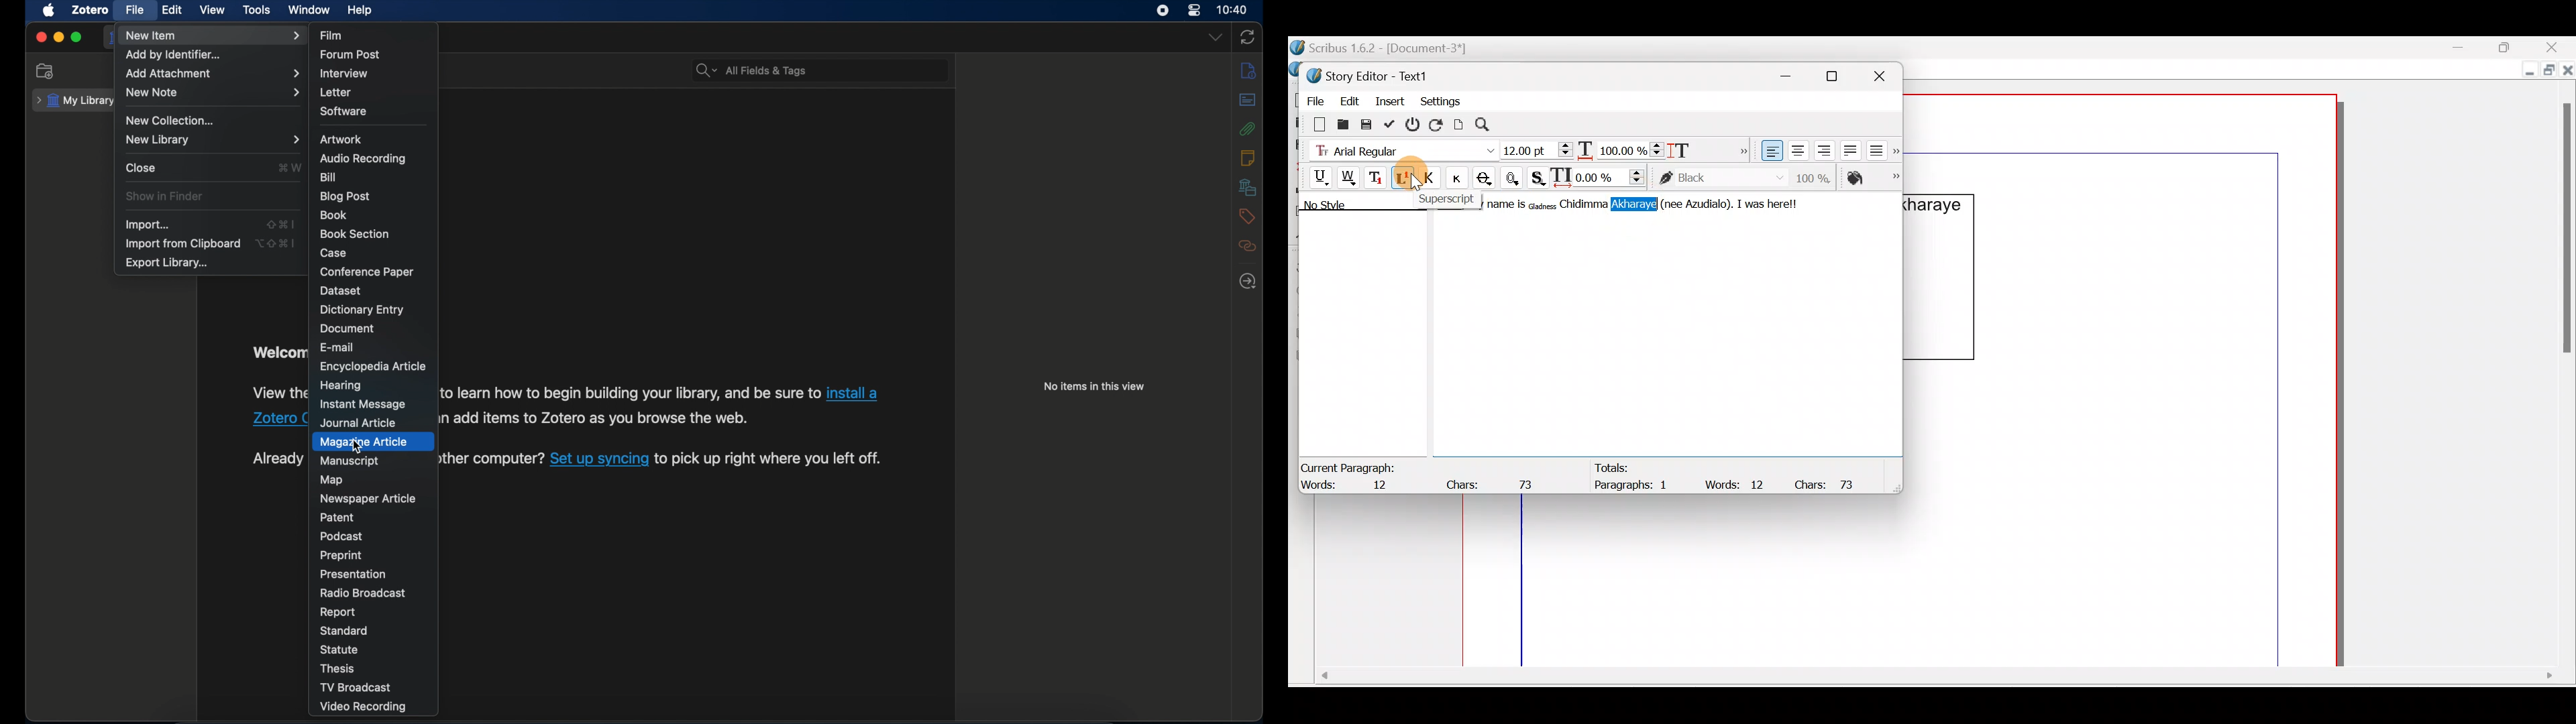 Image resolution: width=2576 pixels, height=728 pixels. I want to click on (nee, so click(1672, 203).